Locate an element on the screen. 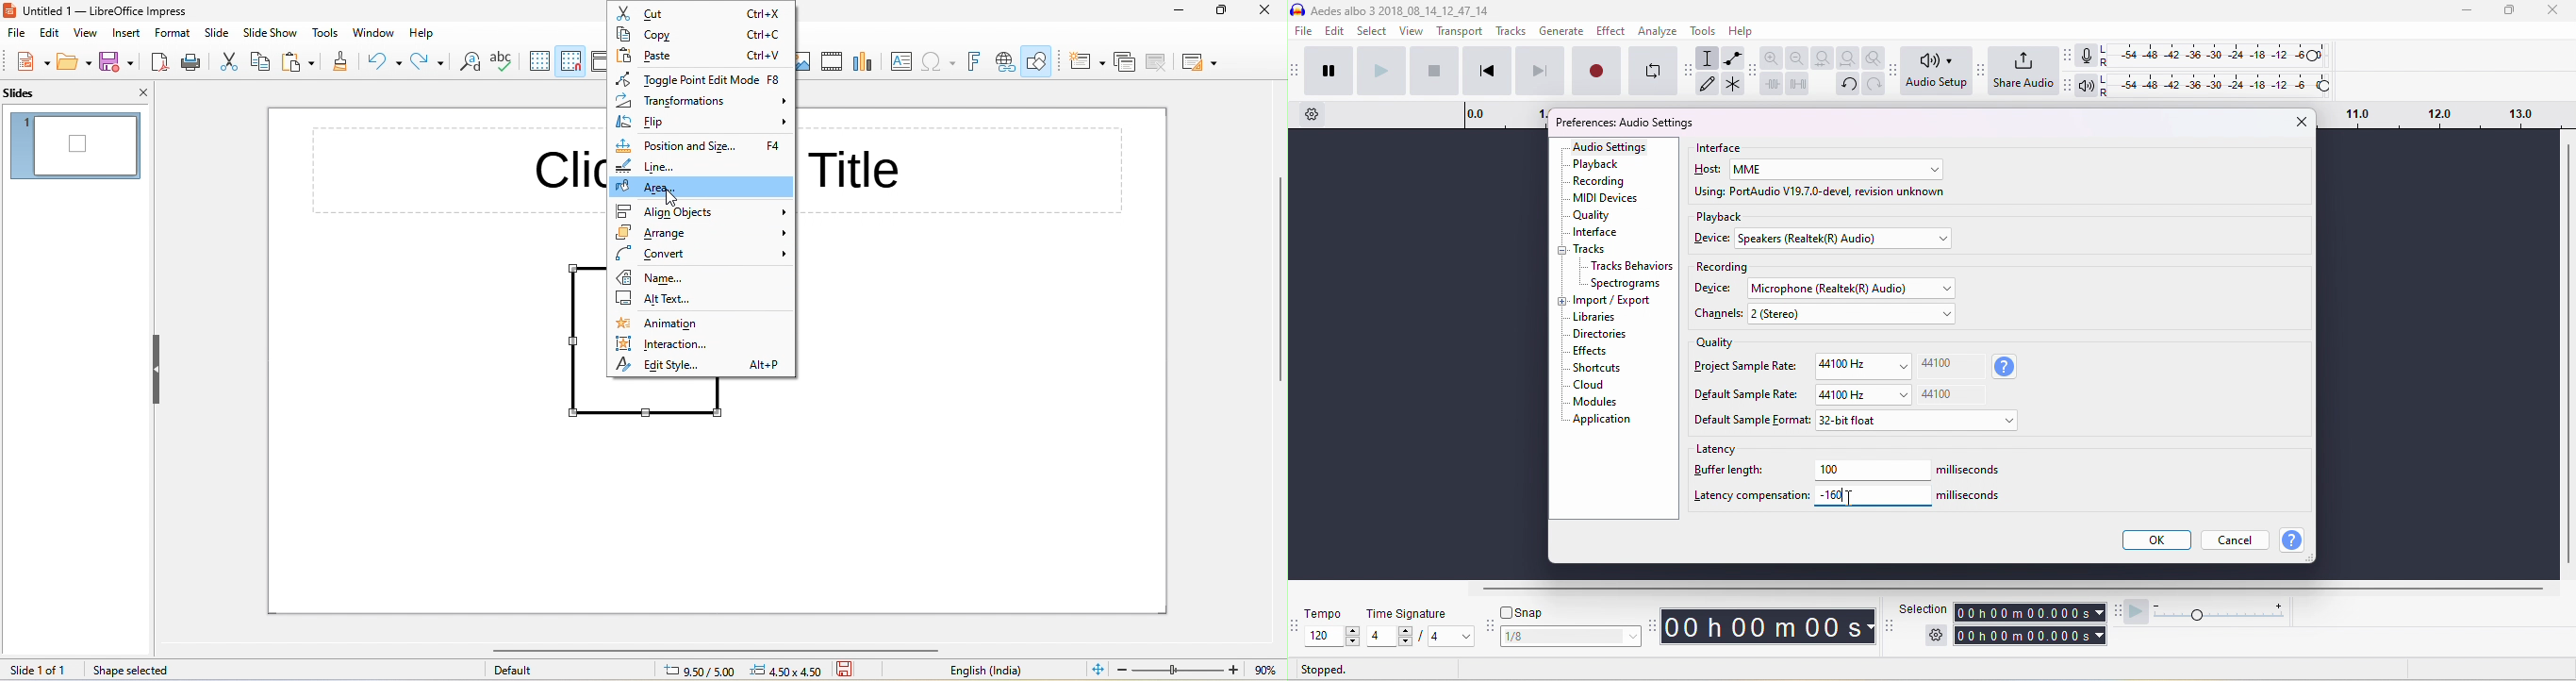  show draw functions is located at coordinates (1039, 60).